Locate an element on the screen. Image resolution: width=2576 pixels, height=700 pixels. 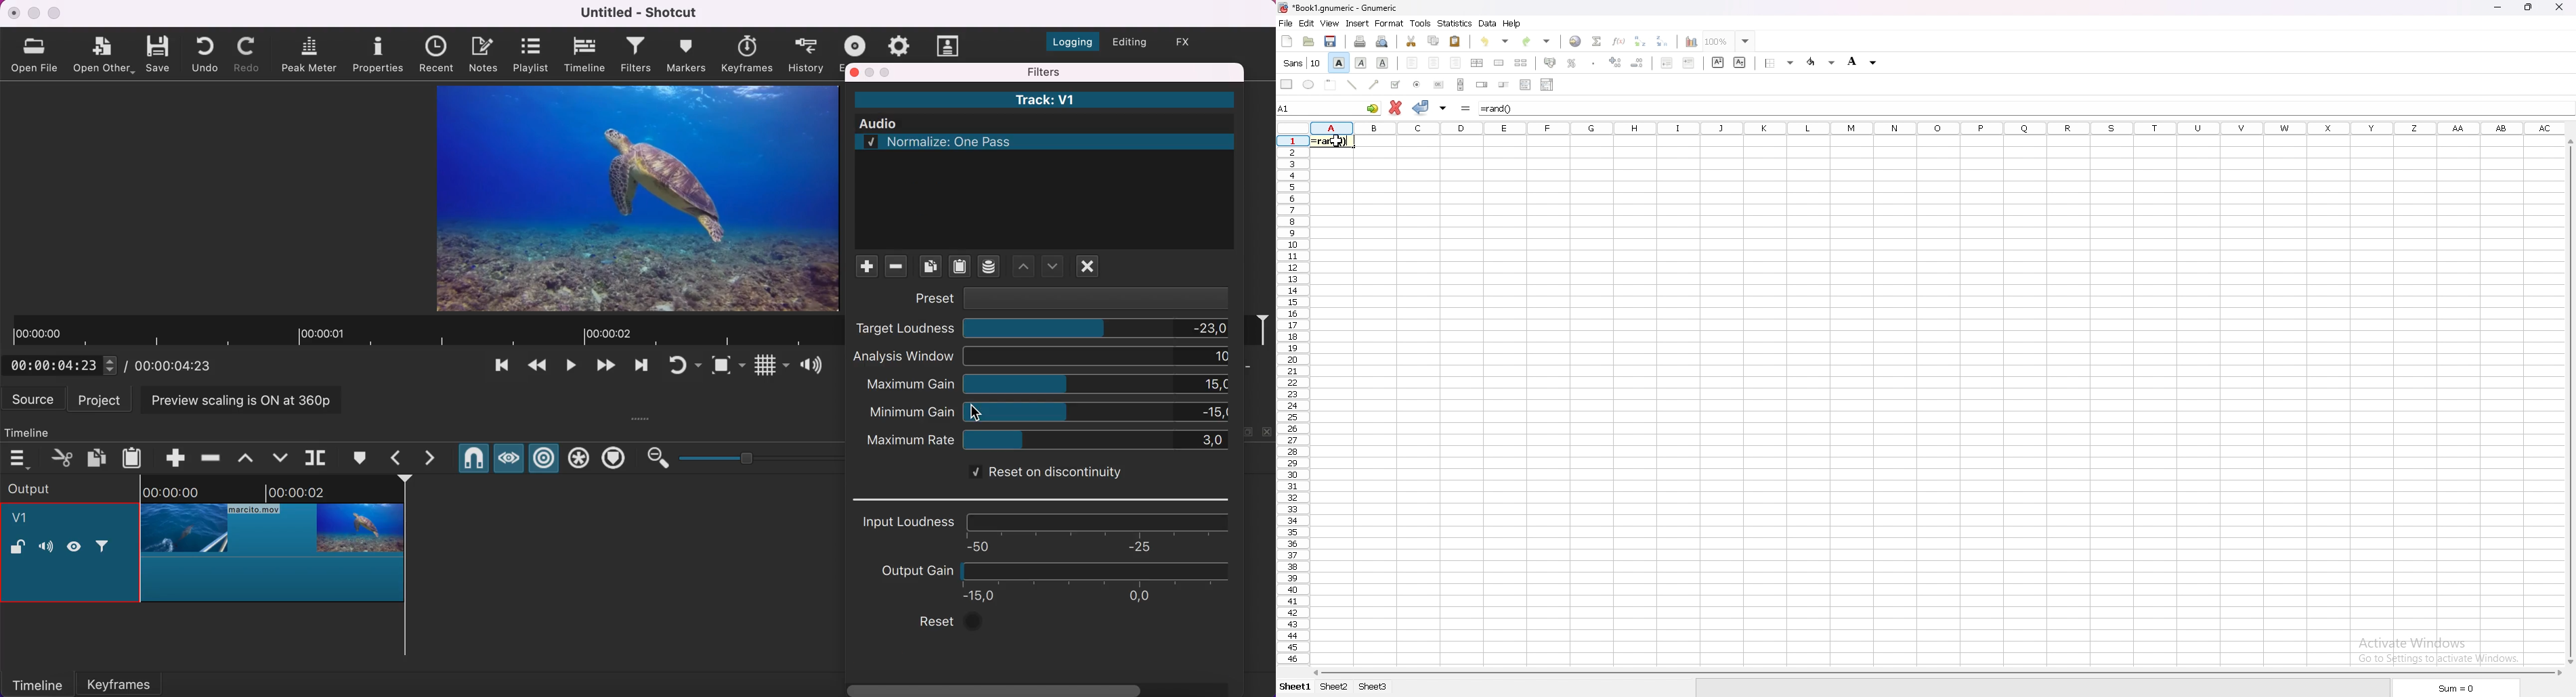
copy checked filters is located at coordinates (931, 268).